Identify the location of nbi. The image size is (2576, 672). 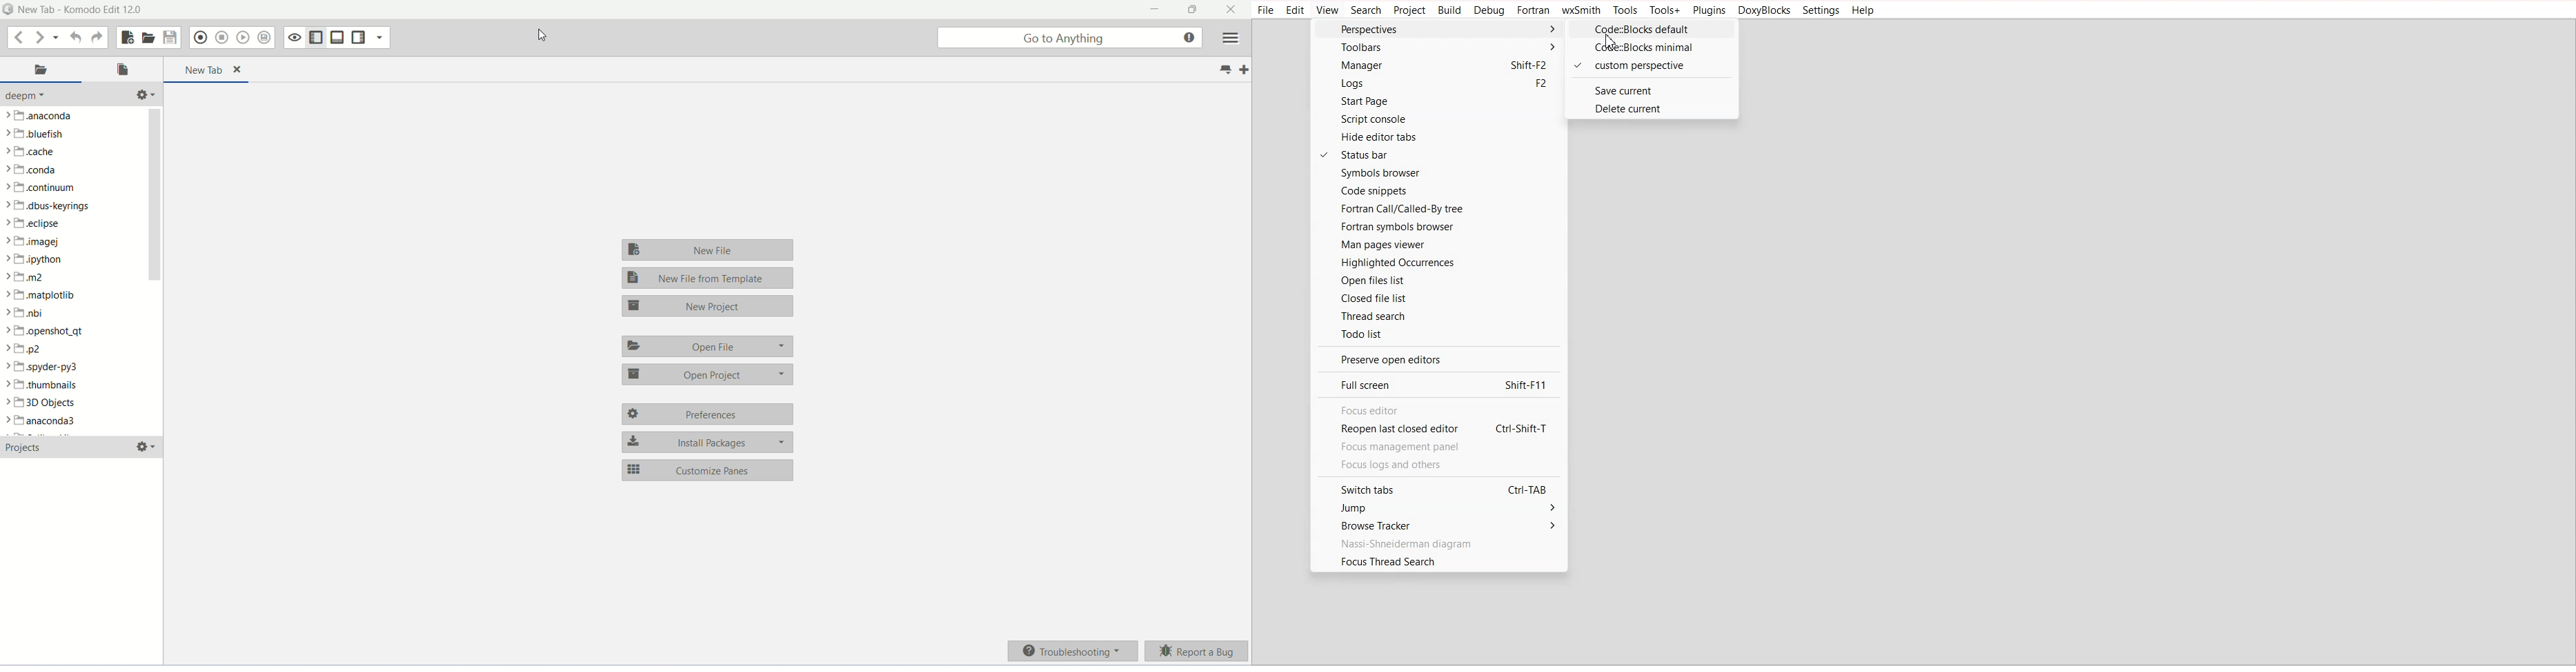
(31, 314).